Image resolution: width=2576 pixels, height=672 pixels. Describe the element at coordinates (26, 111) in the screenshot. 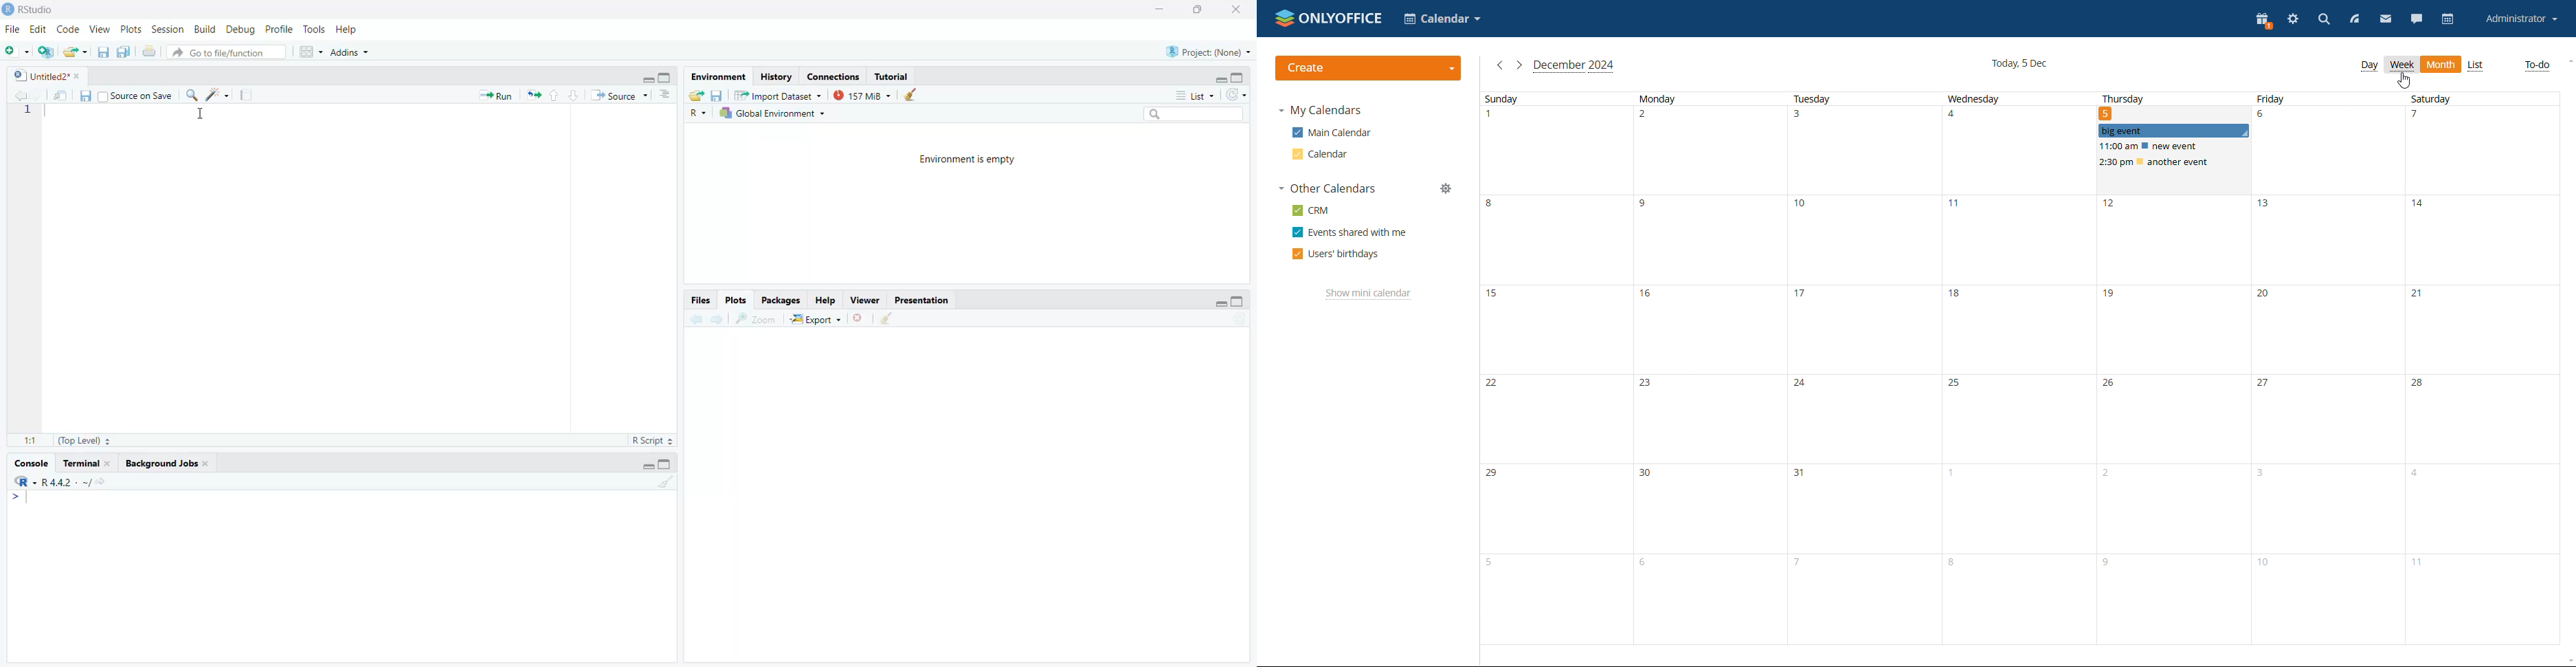

I see `line number` at that location.